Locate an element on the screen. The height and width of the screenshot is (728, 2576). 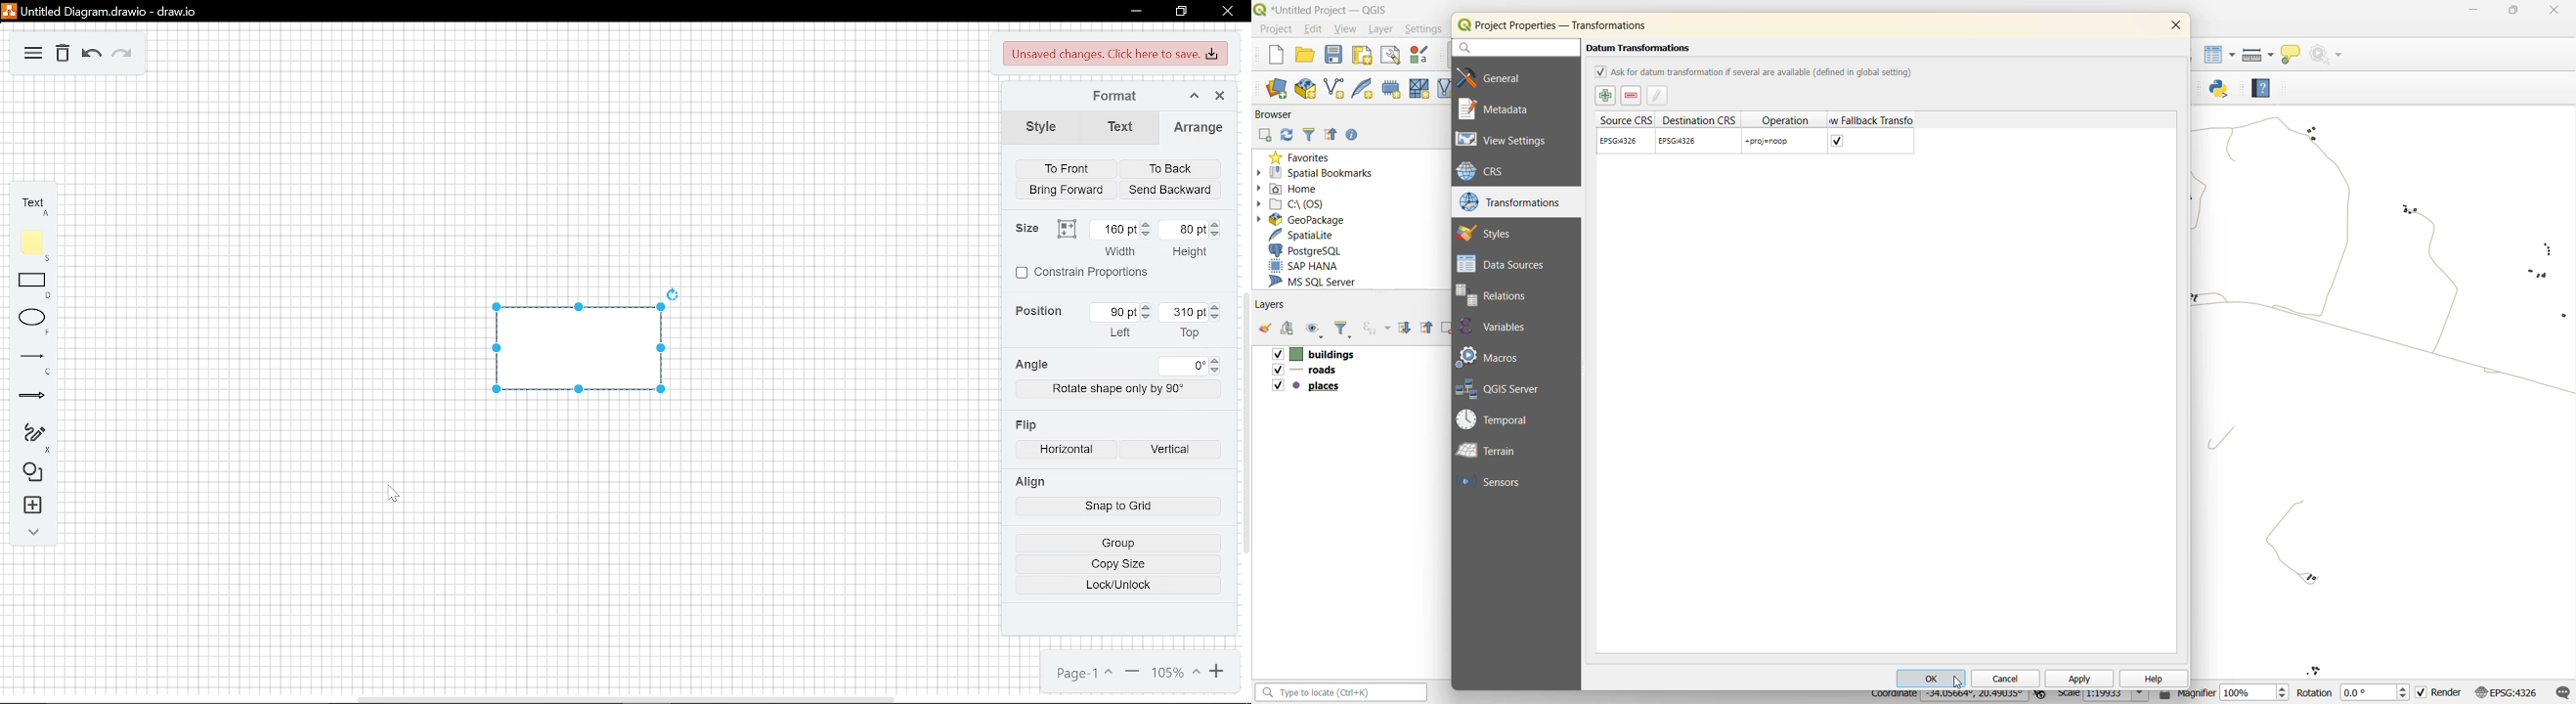
zoom out is located at coordinates (1132, 670).